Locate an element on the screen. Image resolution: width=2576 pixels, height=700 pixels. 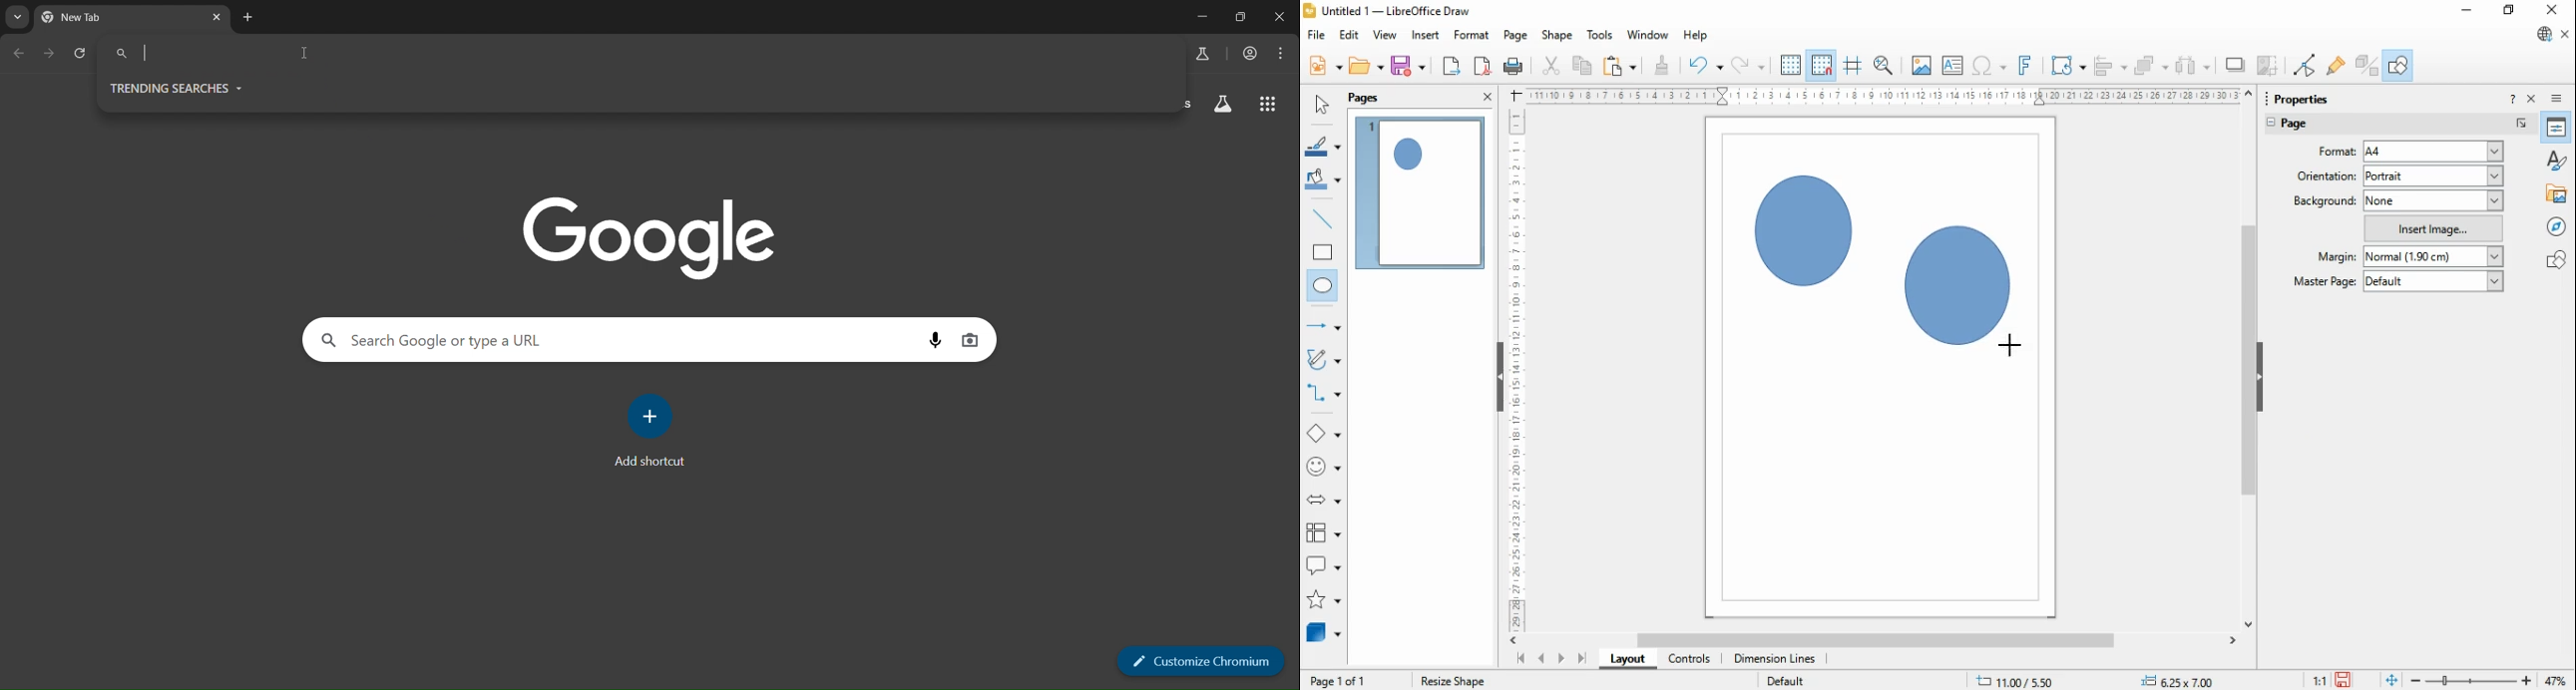
3D Objects is located at coordinates (1322, 633).